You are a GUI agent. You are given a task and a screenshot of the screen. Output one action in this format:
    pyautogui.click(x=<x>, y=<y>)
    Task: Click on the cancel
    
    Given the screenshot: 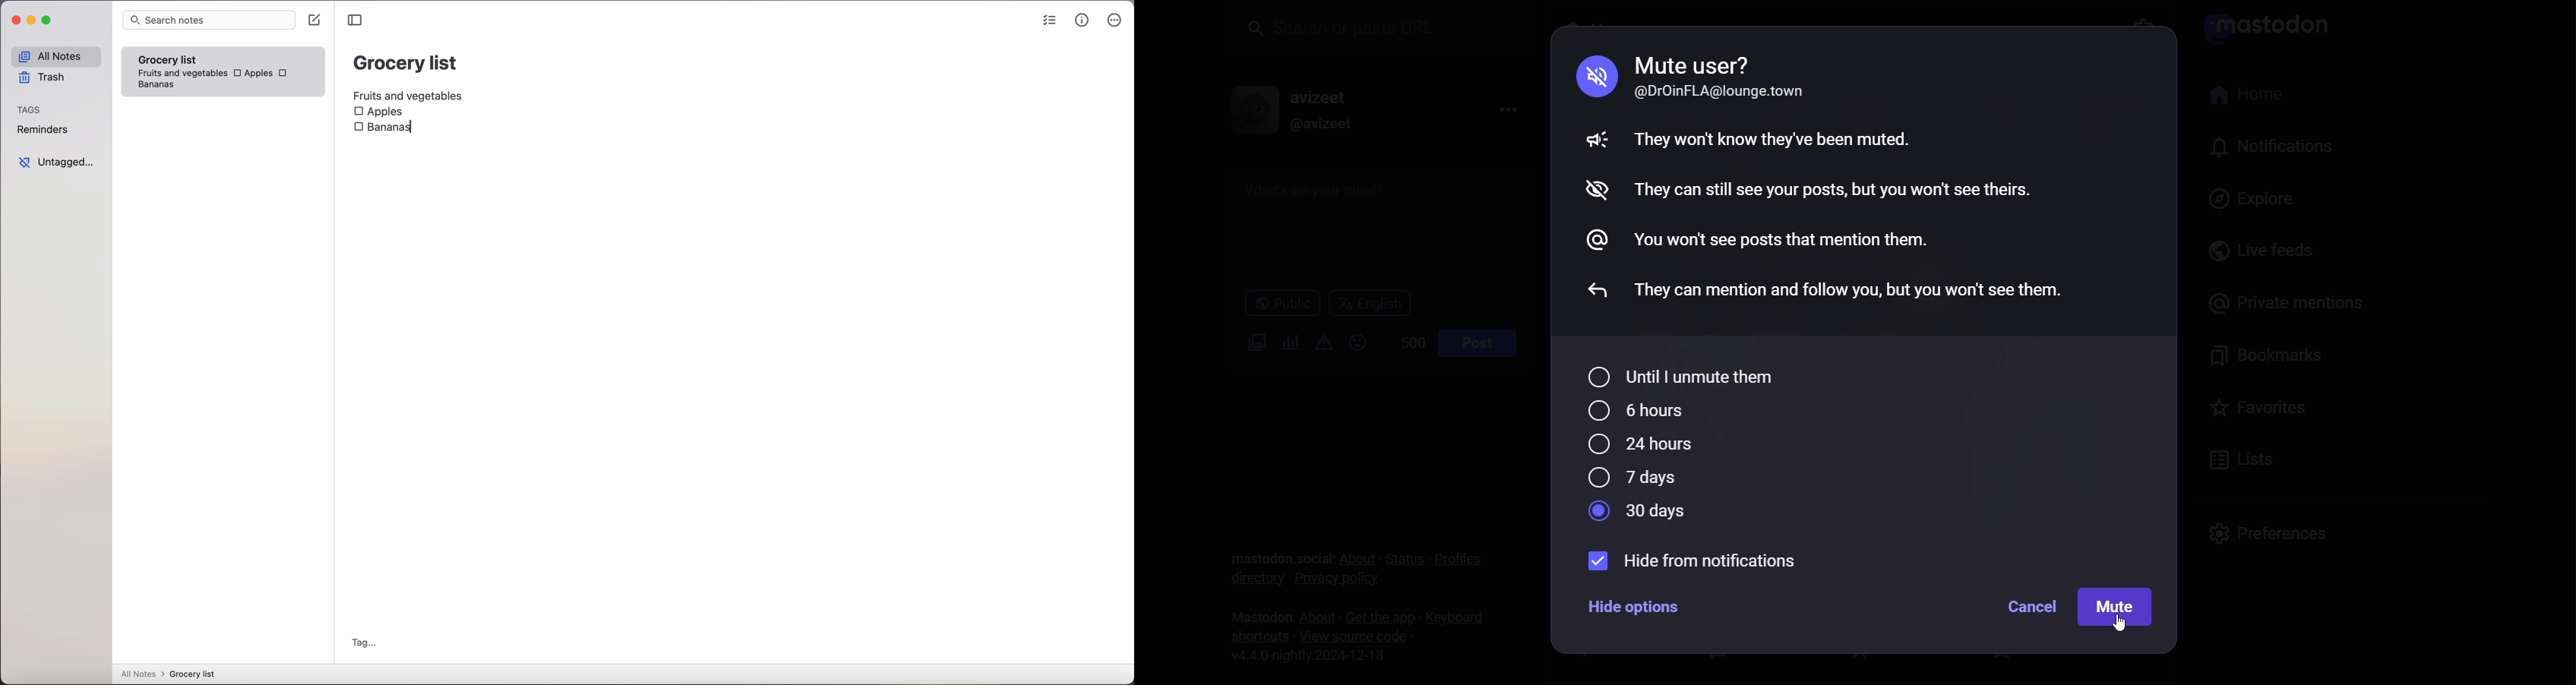 What is the action you would take?
    pyautogui.click(x=2030, y=607)
    